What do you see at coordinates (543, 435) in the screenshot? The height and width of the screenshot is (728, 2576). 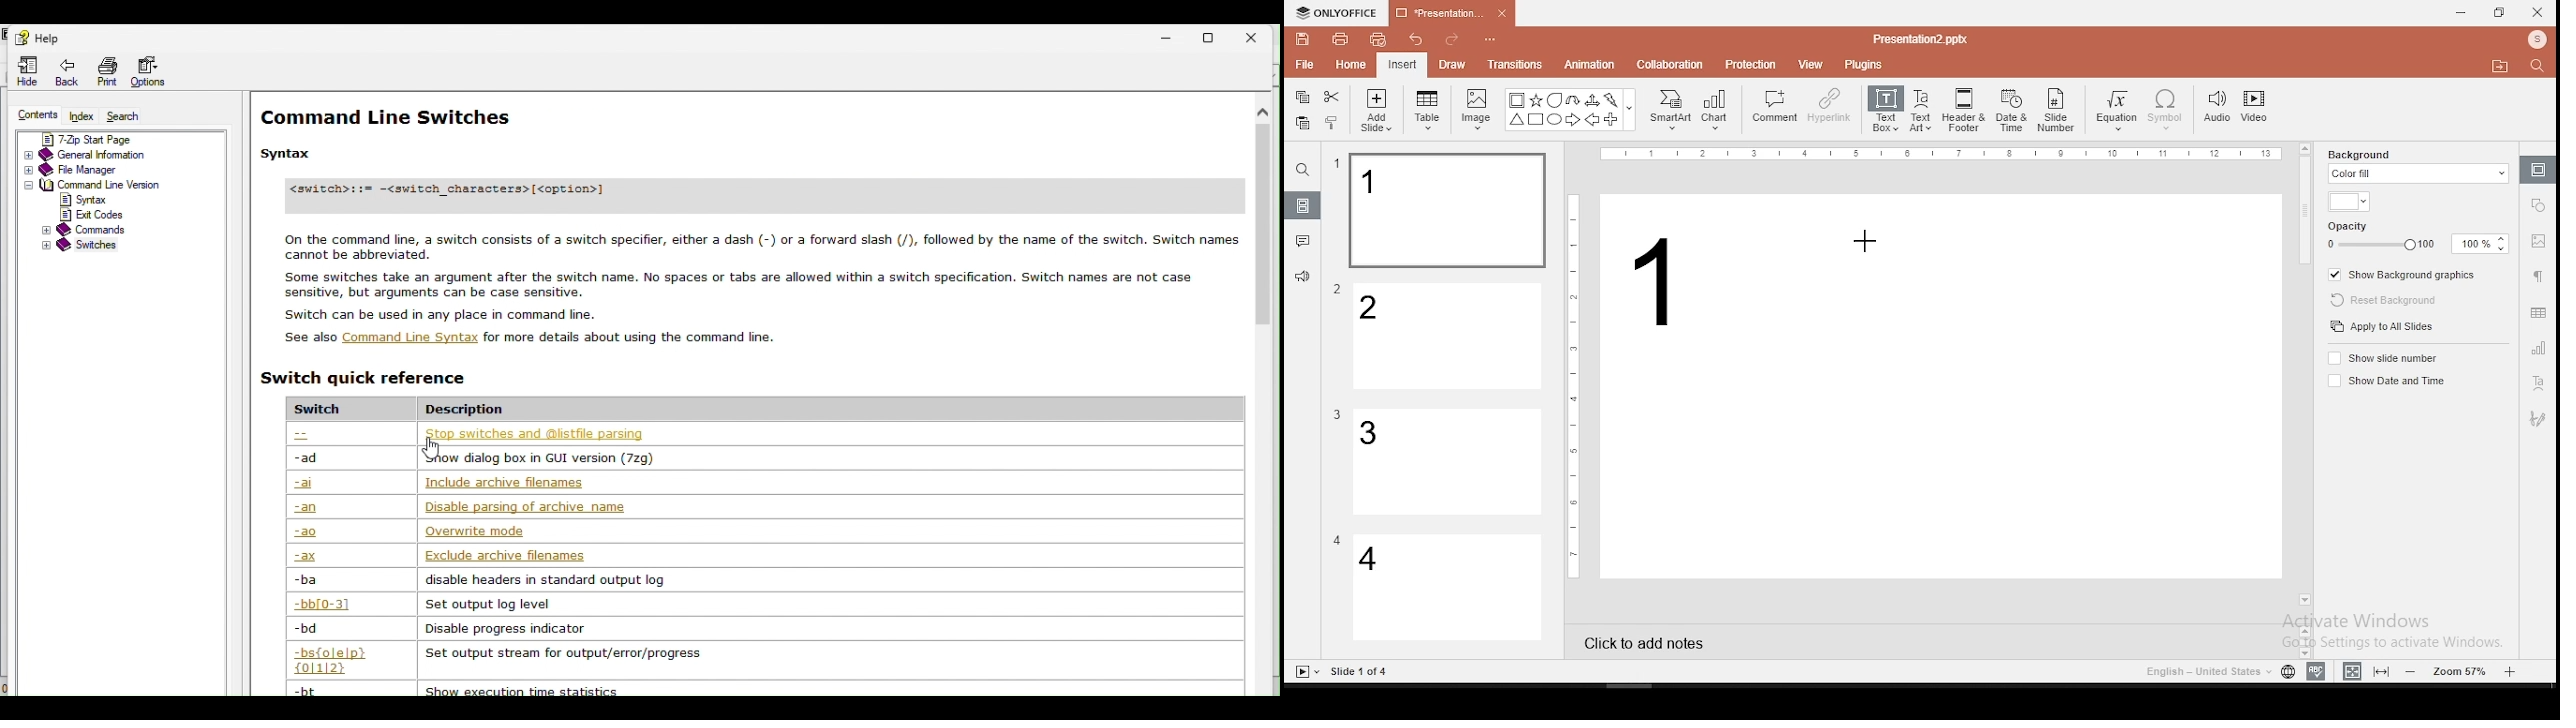 I see `| 2500 SWITCNES ana (ANSTINE Parsing` at bounding box center [543, 435].